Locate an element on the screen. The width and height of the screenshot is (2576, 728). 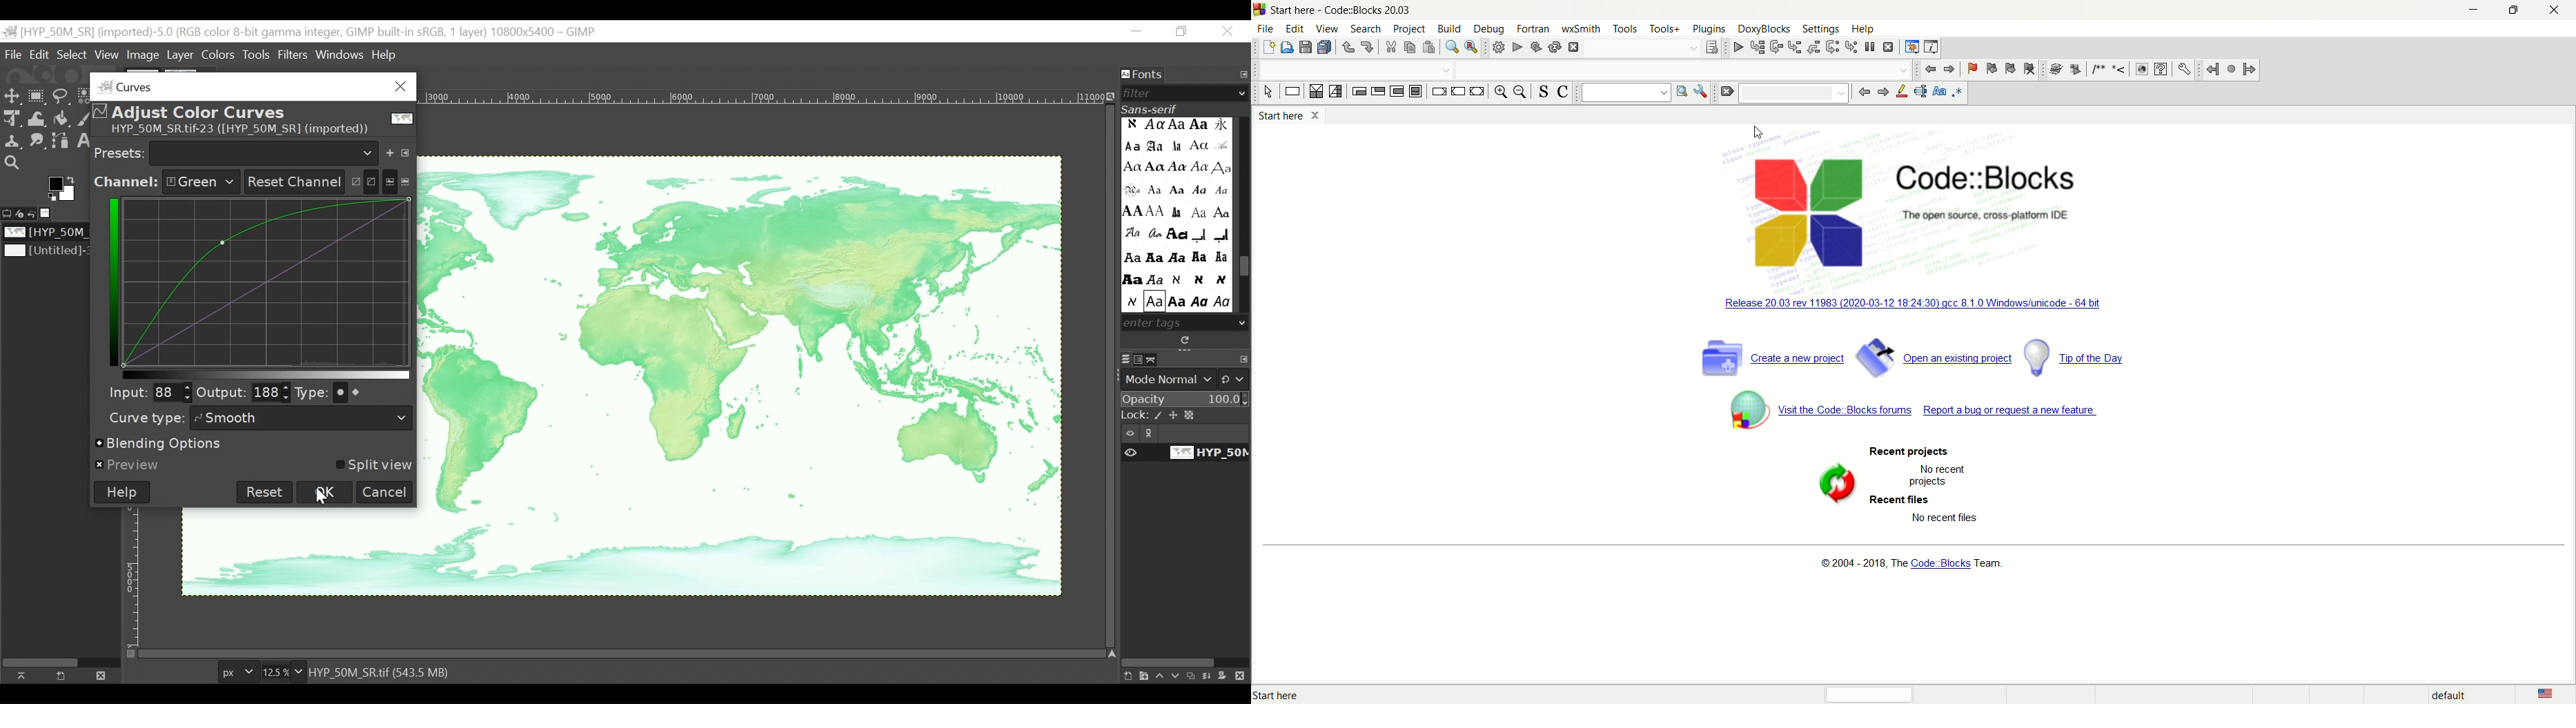
entry condition loop is located at coordinates (1359, 92).